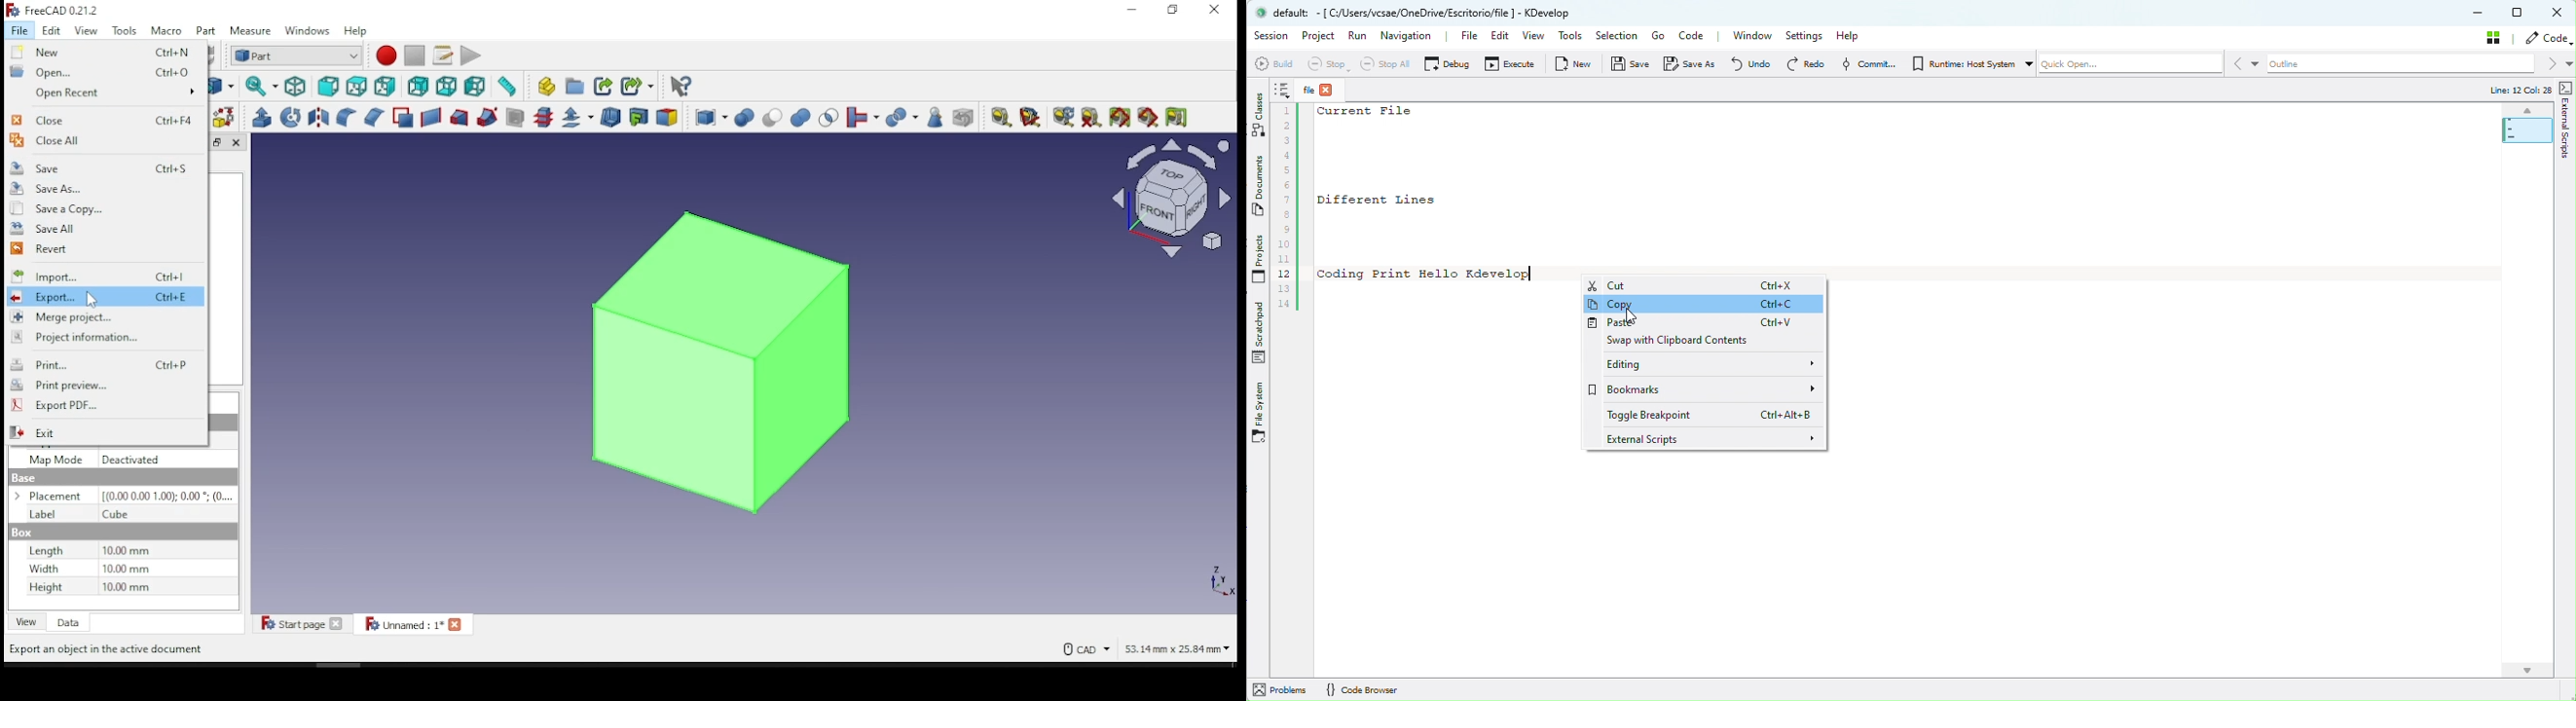 This screenshot has width=2576, height=728. I want to click on close pane, so click(236, 142).